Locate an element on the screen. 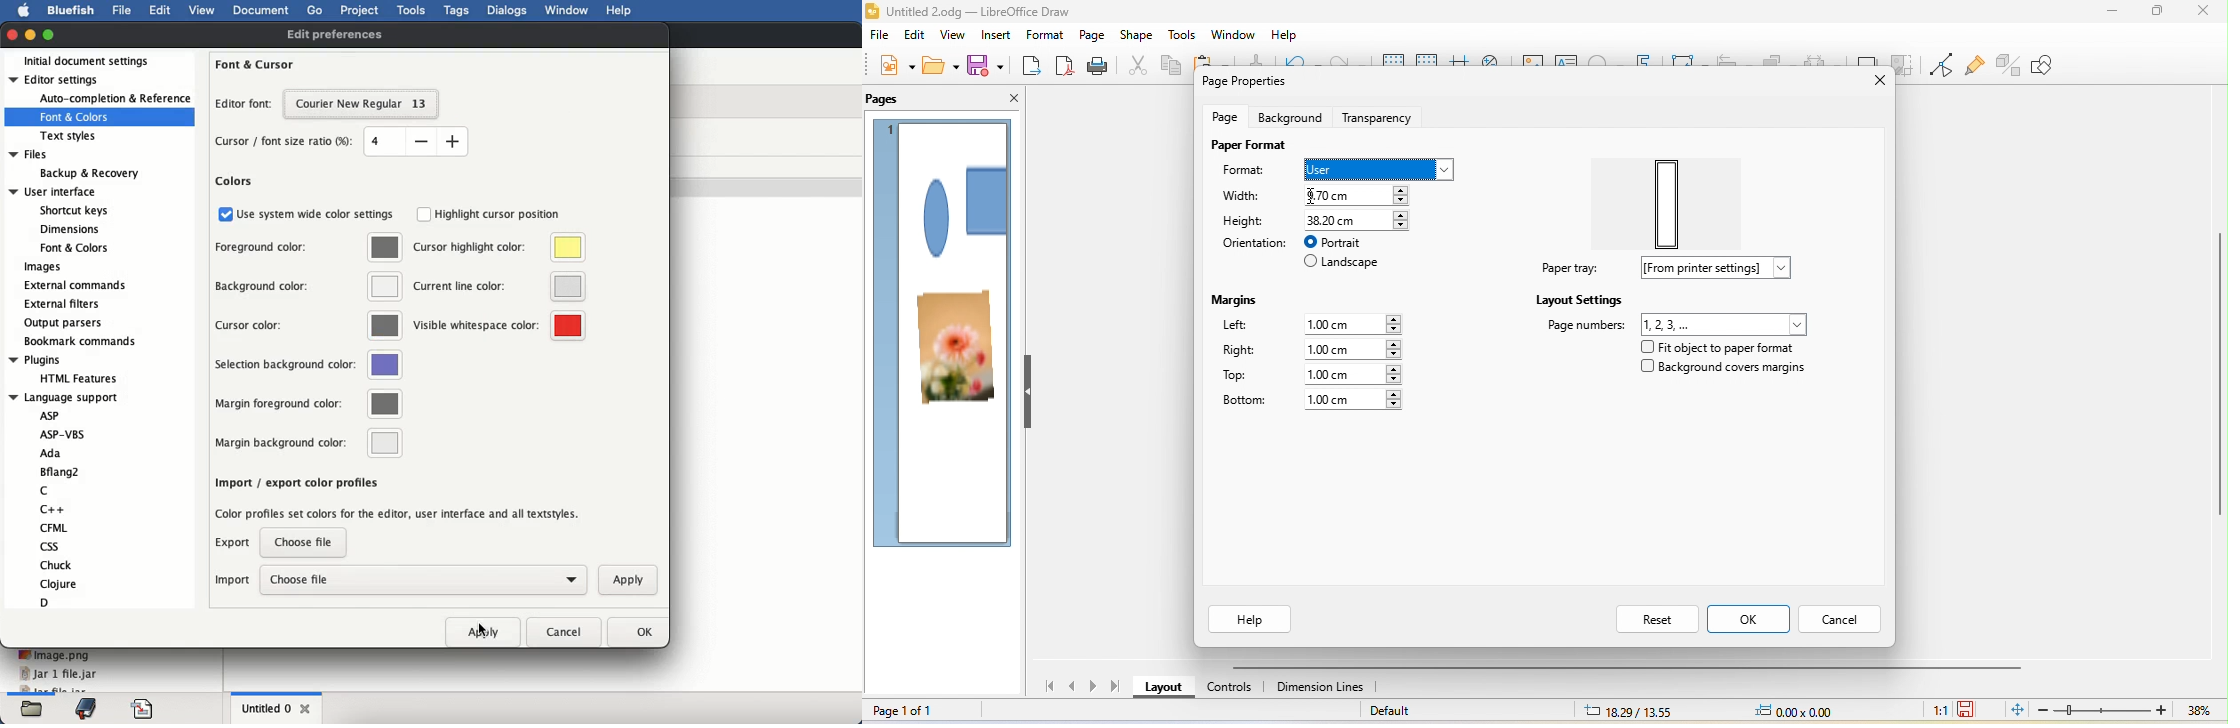 The width and height of the screenshot is (2240, 728). 9.70 cm is located at coordinates (1356, 193).